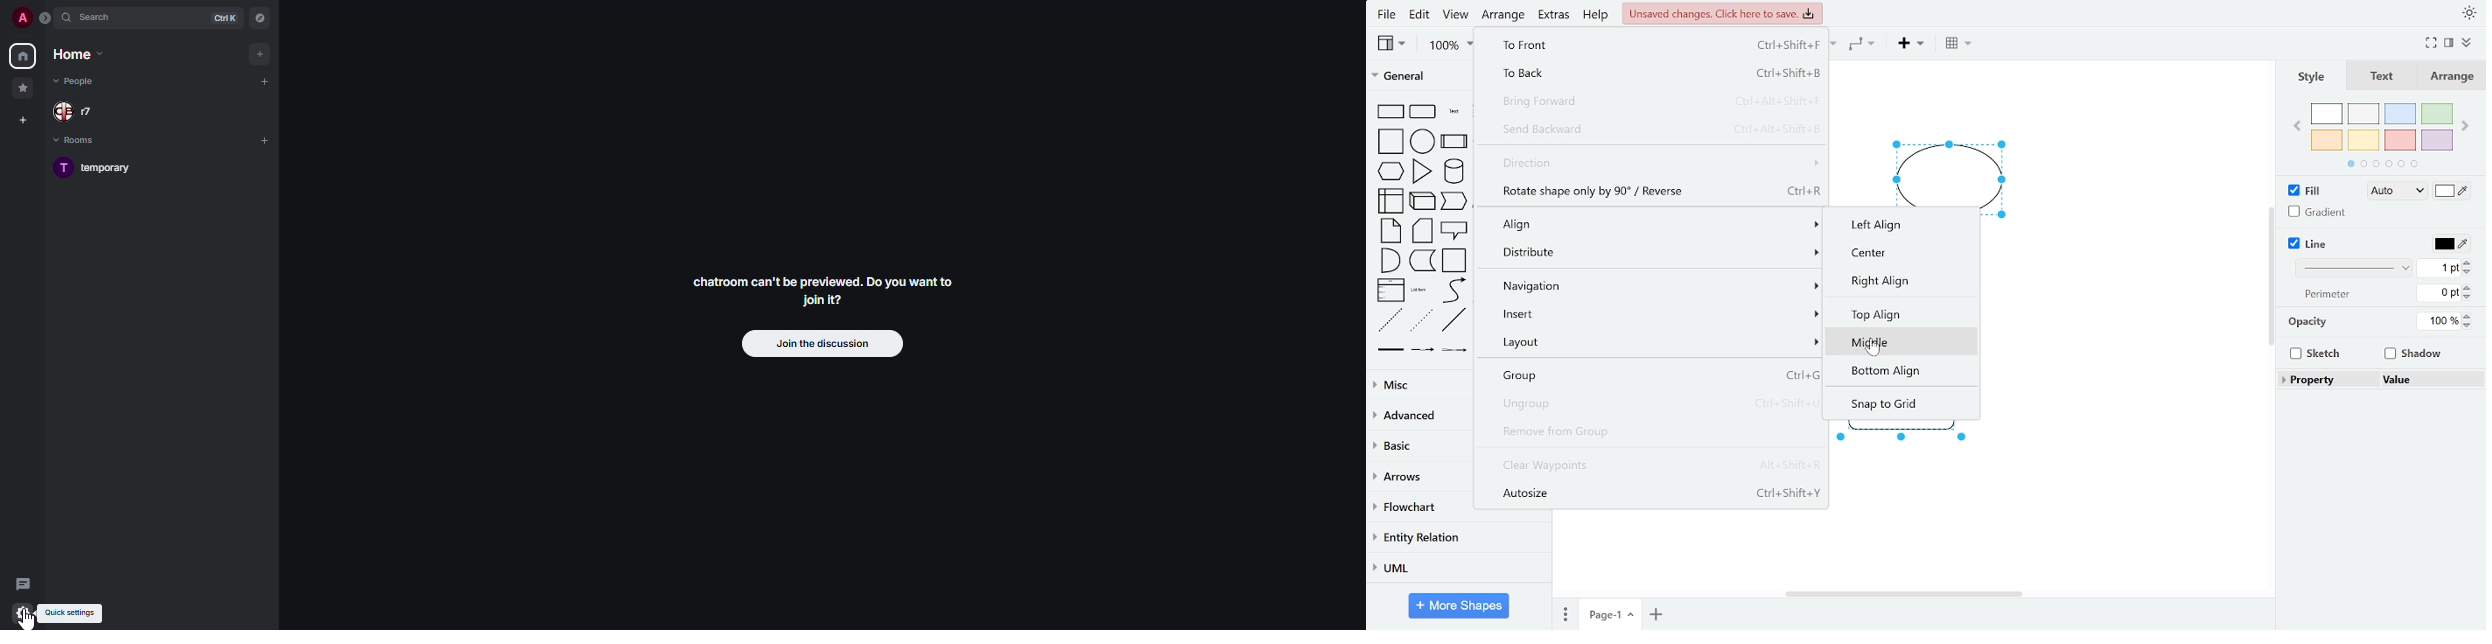 The height and width of the screenshot is (644, 2492). What do you see at coordinates (1909, 46) in the screenshot?
I see `insert` at bounding box center [1909, 46].